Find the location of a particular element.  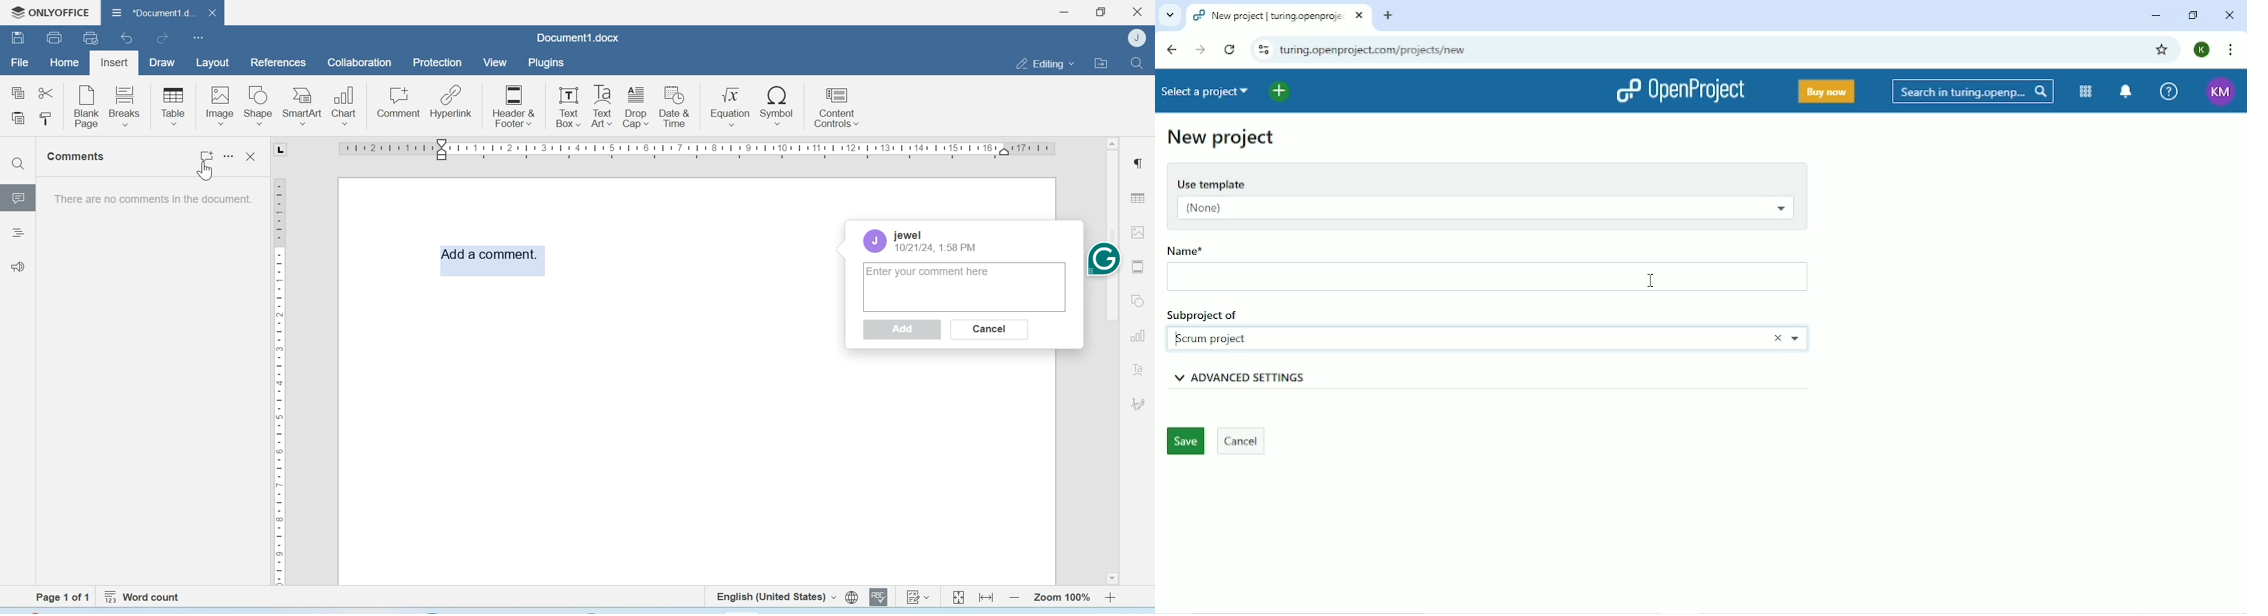

Home is located at coordinates (63, 61).